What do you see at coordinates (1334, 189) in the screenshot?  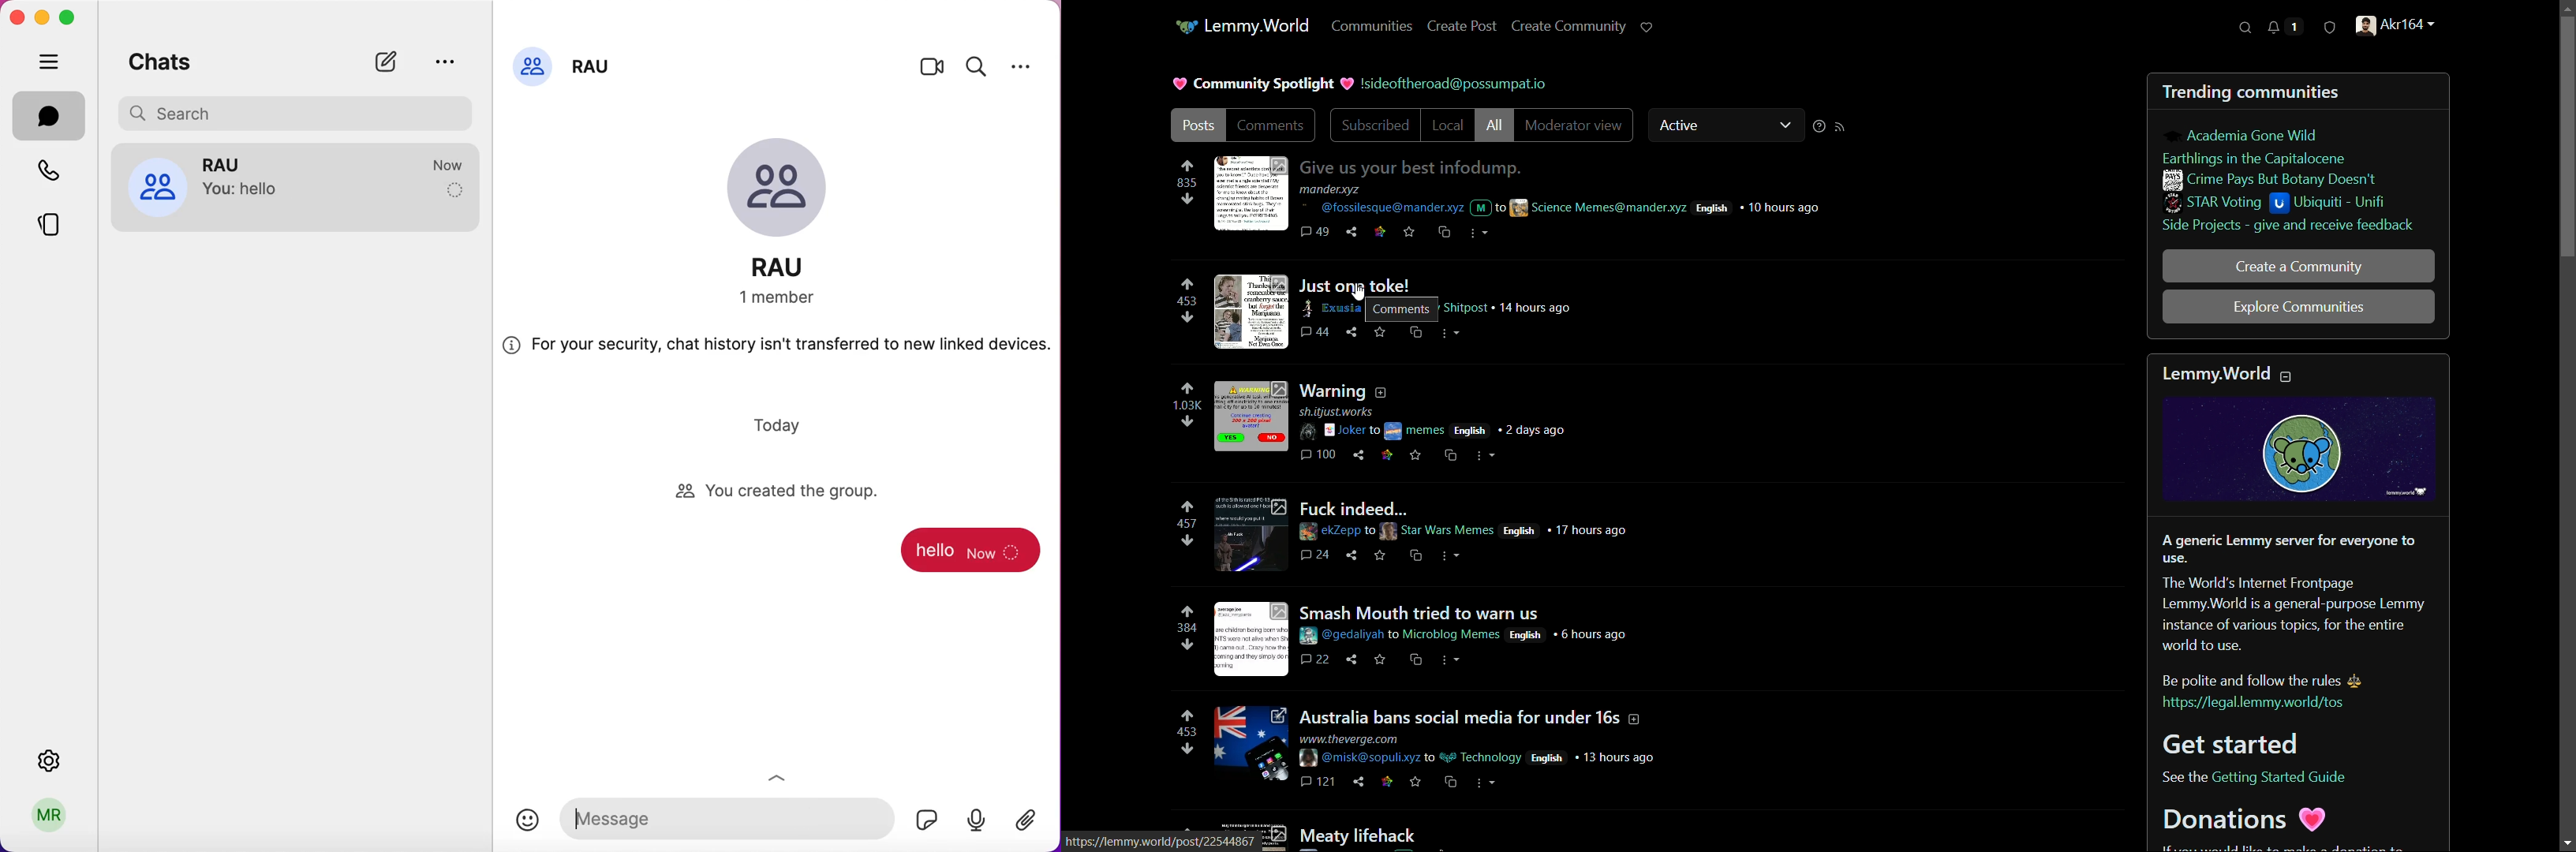 I see `mander.xyz` at bounding box center [1334, 189].